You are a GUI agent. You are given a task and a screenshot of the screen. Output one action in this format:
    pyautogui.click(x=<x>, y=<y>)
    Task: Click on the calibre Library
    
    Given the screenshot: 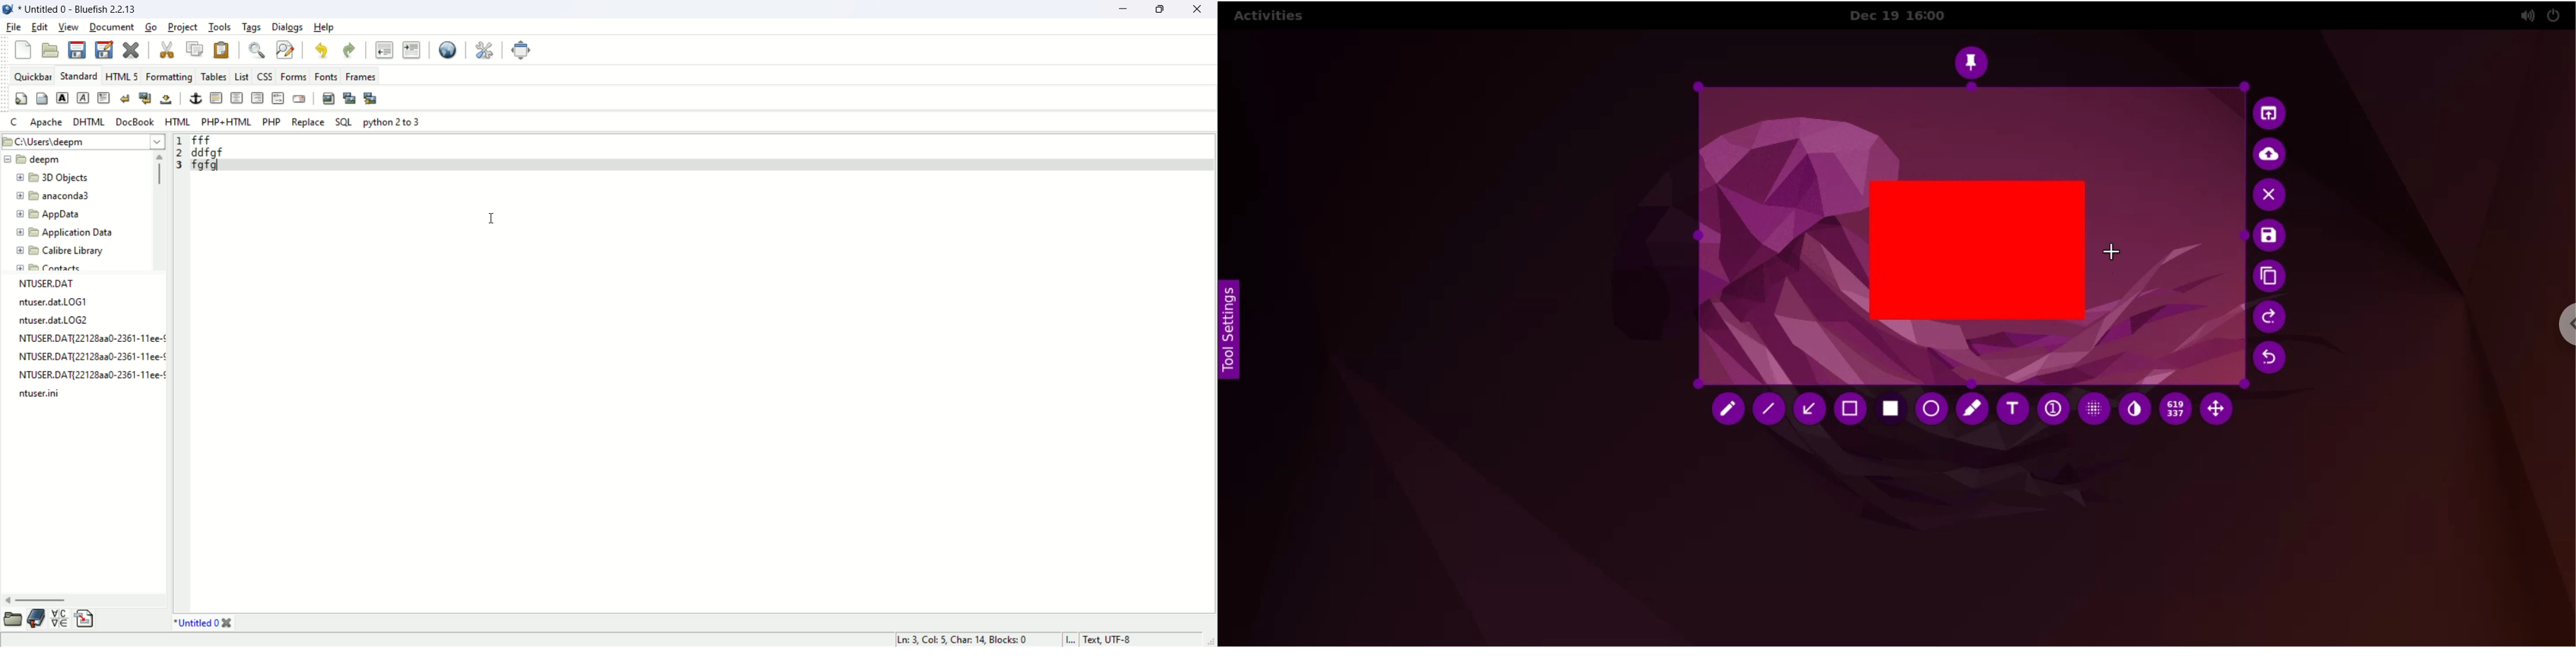 What is the action you would take?
    pyautogui.click(x=61, y=252)
    